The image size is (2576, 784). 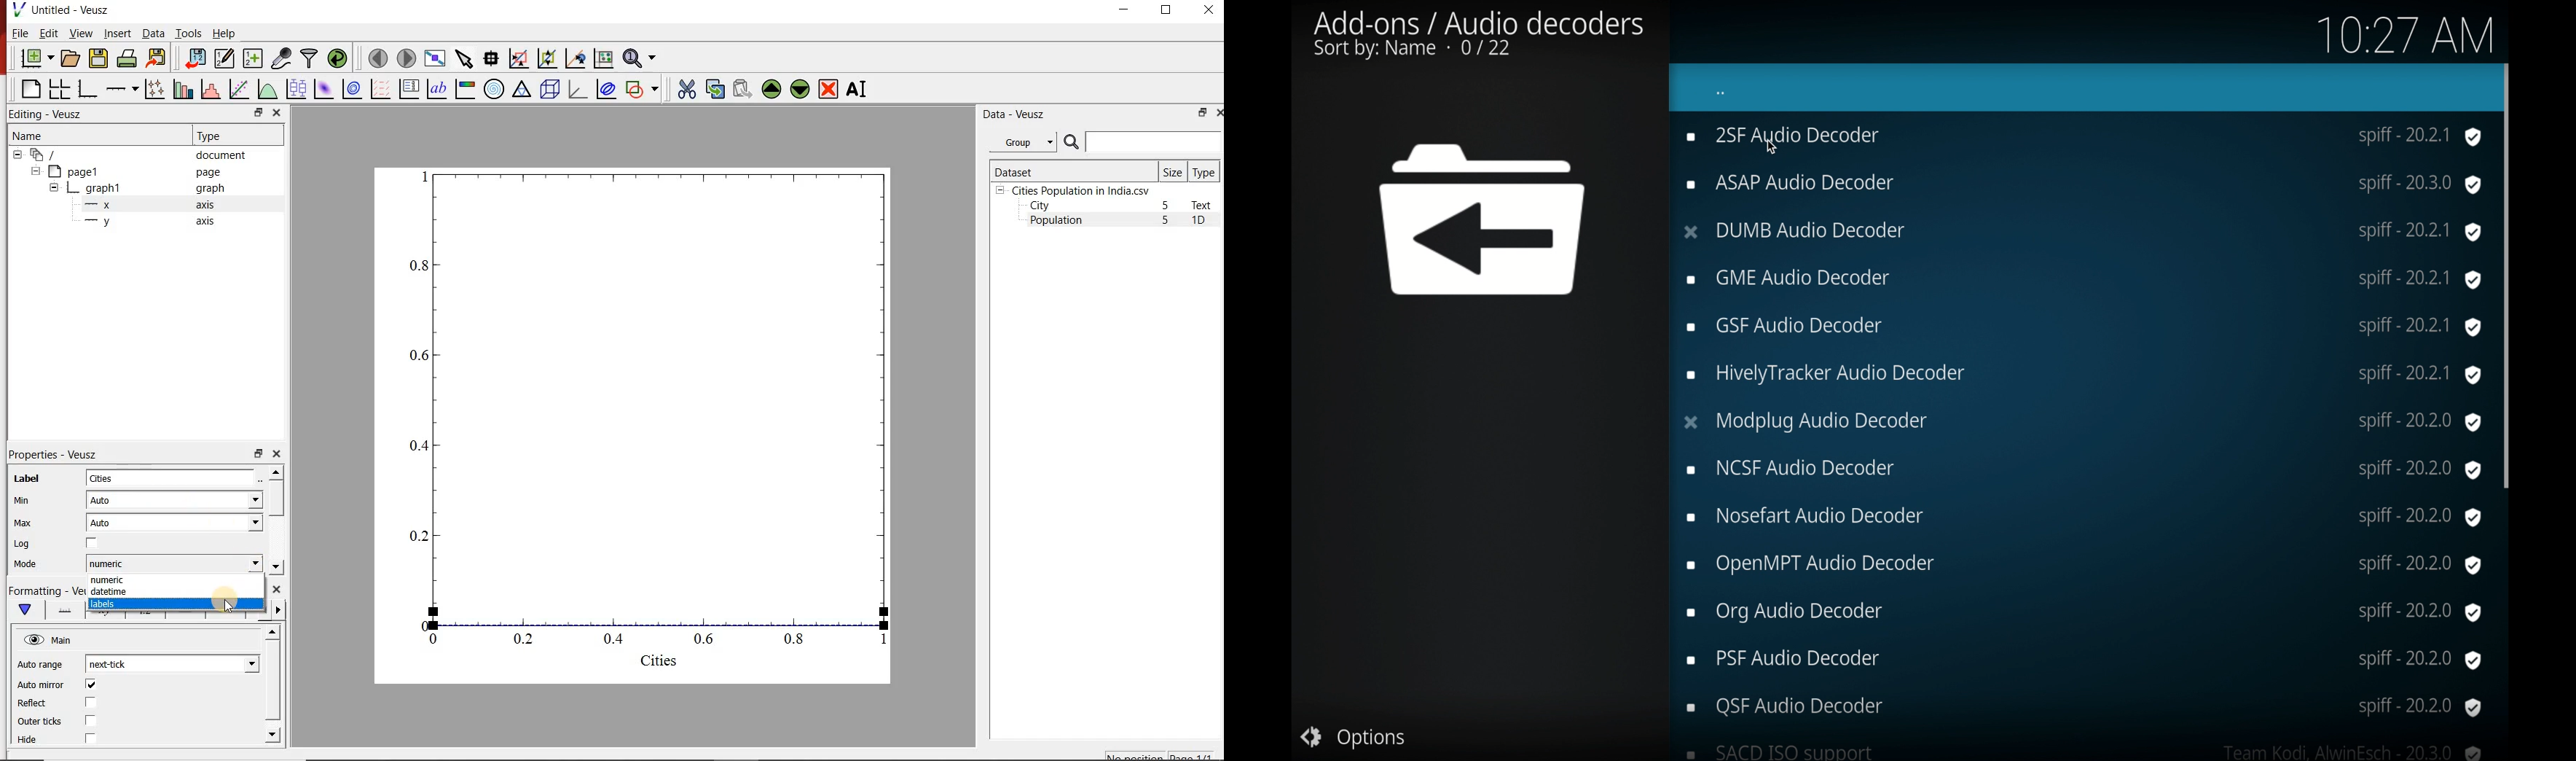 I want to click on psf audio decoder, so click(x=2082, y=660).